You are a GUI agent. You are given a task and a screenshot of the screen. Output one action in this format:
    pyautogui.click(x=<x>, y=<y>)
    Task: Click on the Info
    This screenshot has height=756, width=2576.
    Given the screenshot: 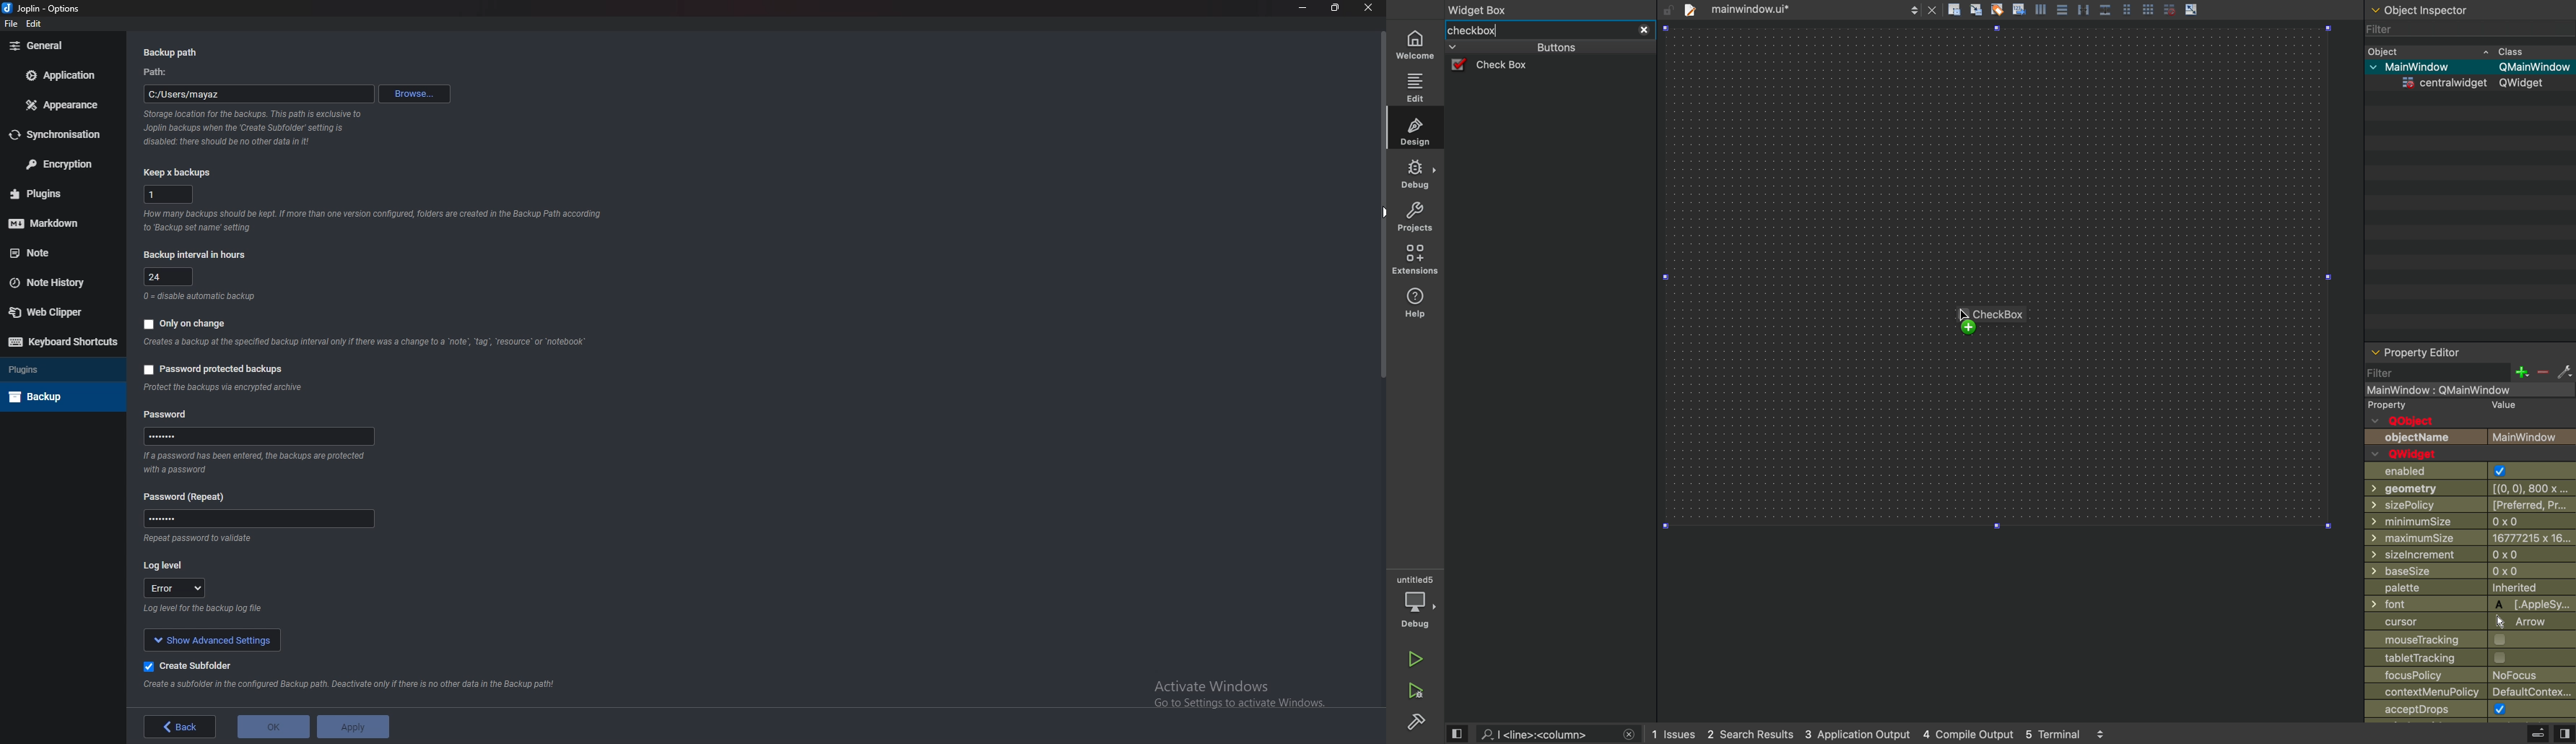 What is the action you would take?
    pyautogui.click(x=225, y=389)
    